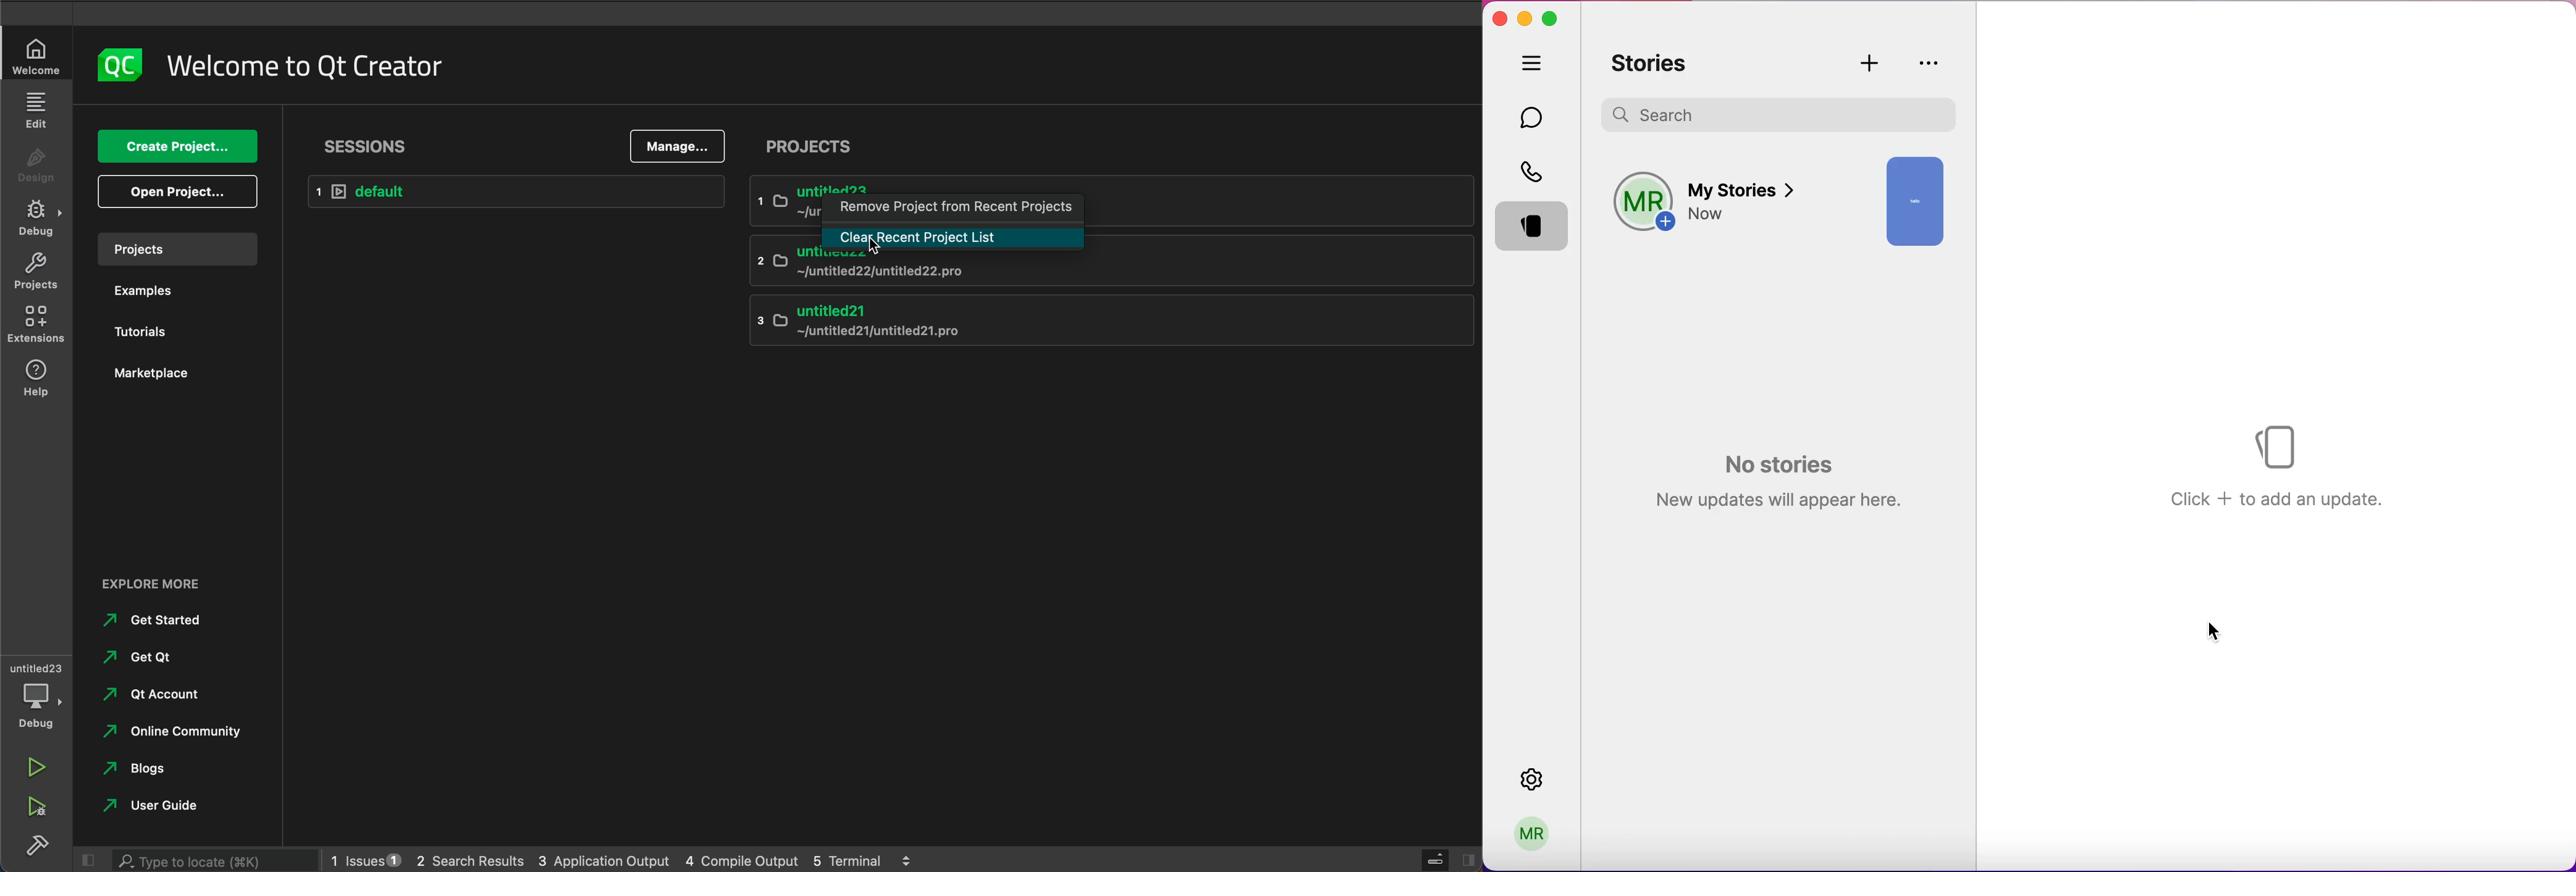 Image resolution: width=2576 pixels, height=896 pixels. I want to click on tutorials, so click(147, 335).